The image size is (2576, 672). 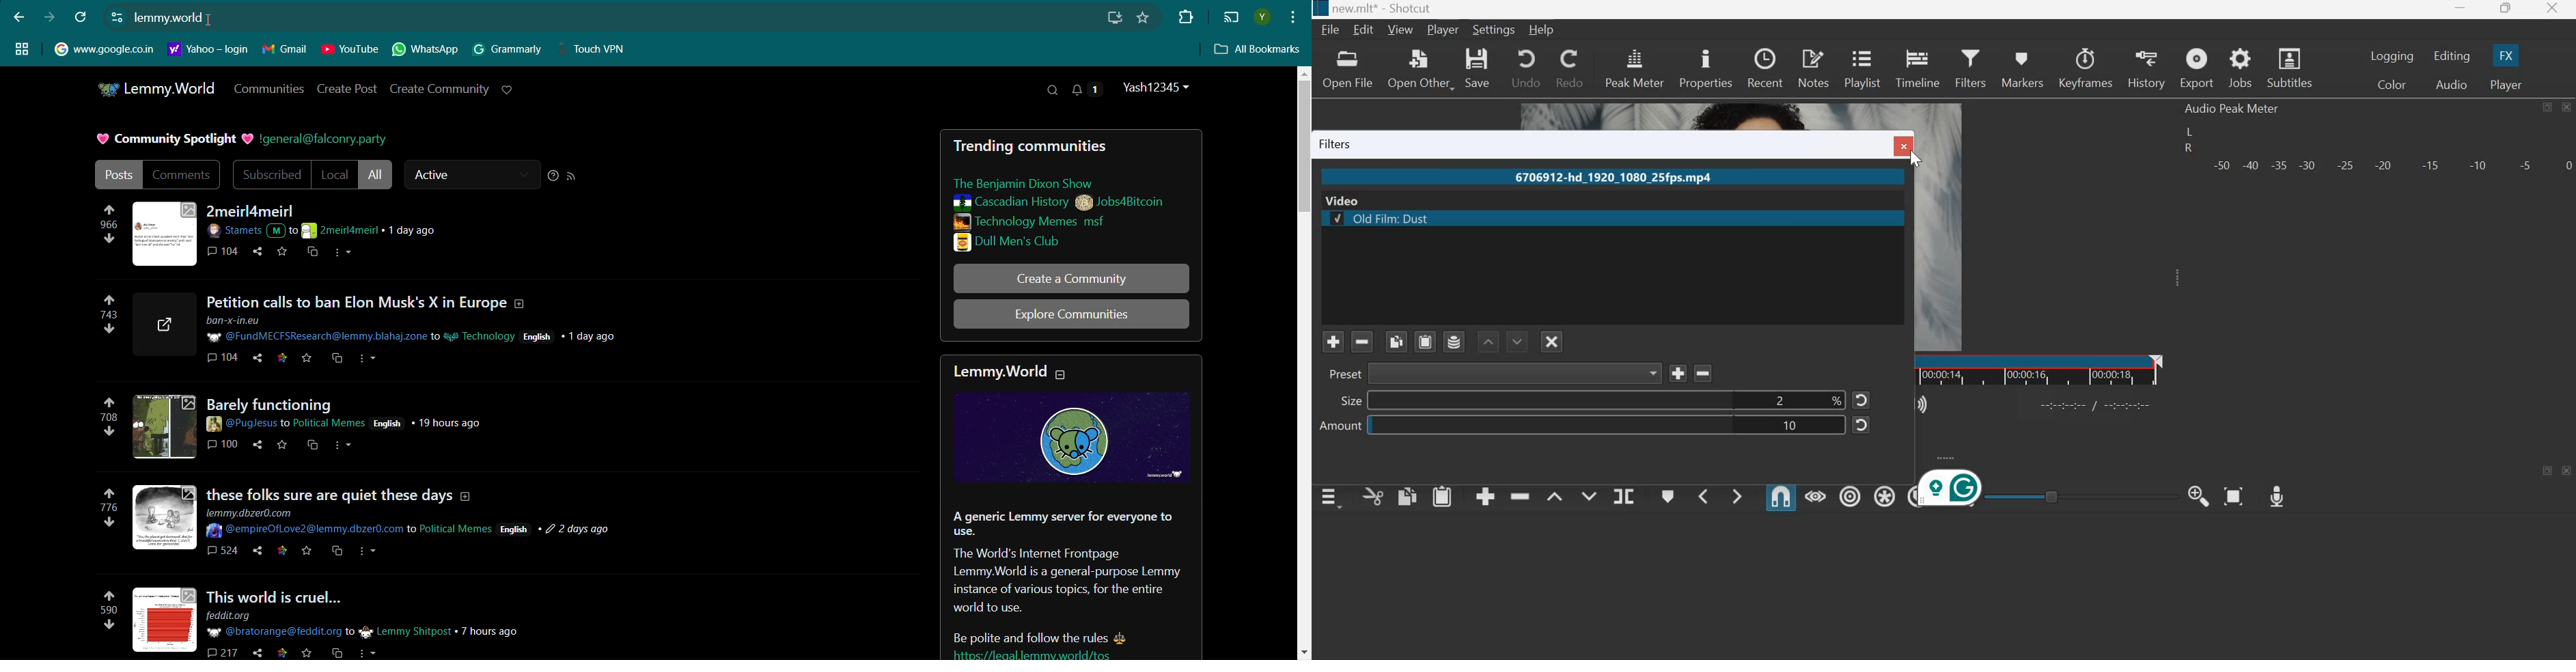 What do you see at coordinates (1346, 69) in the screenshot?
I see `open file` at bounding box center [1346, 69].